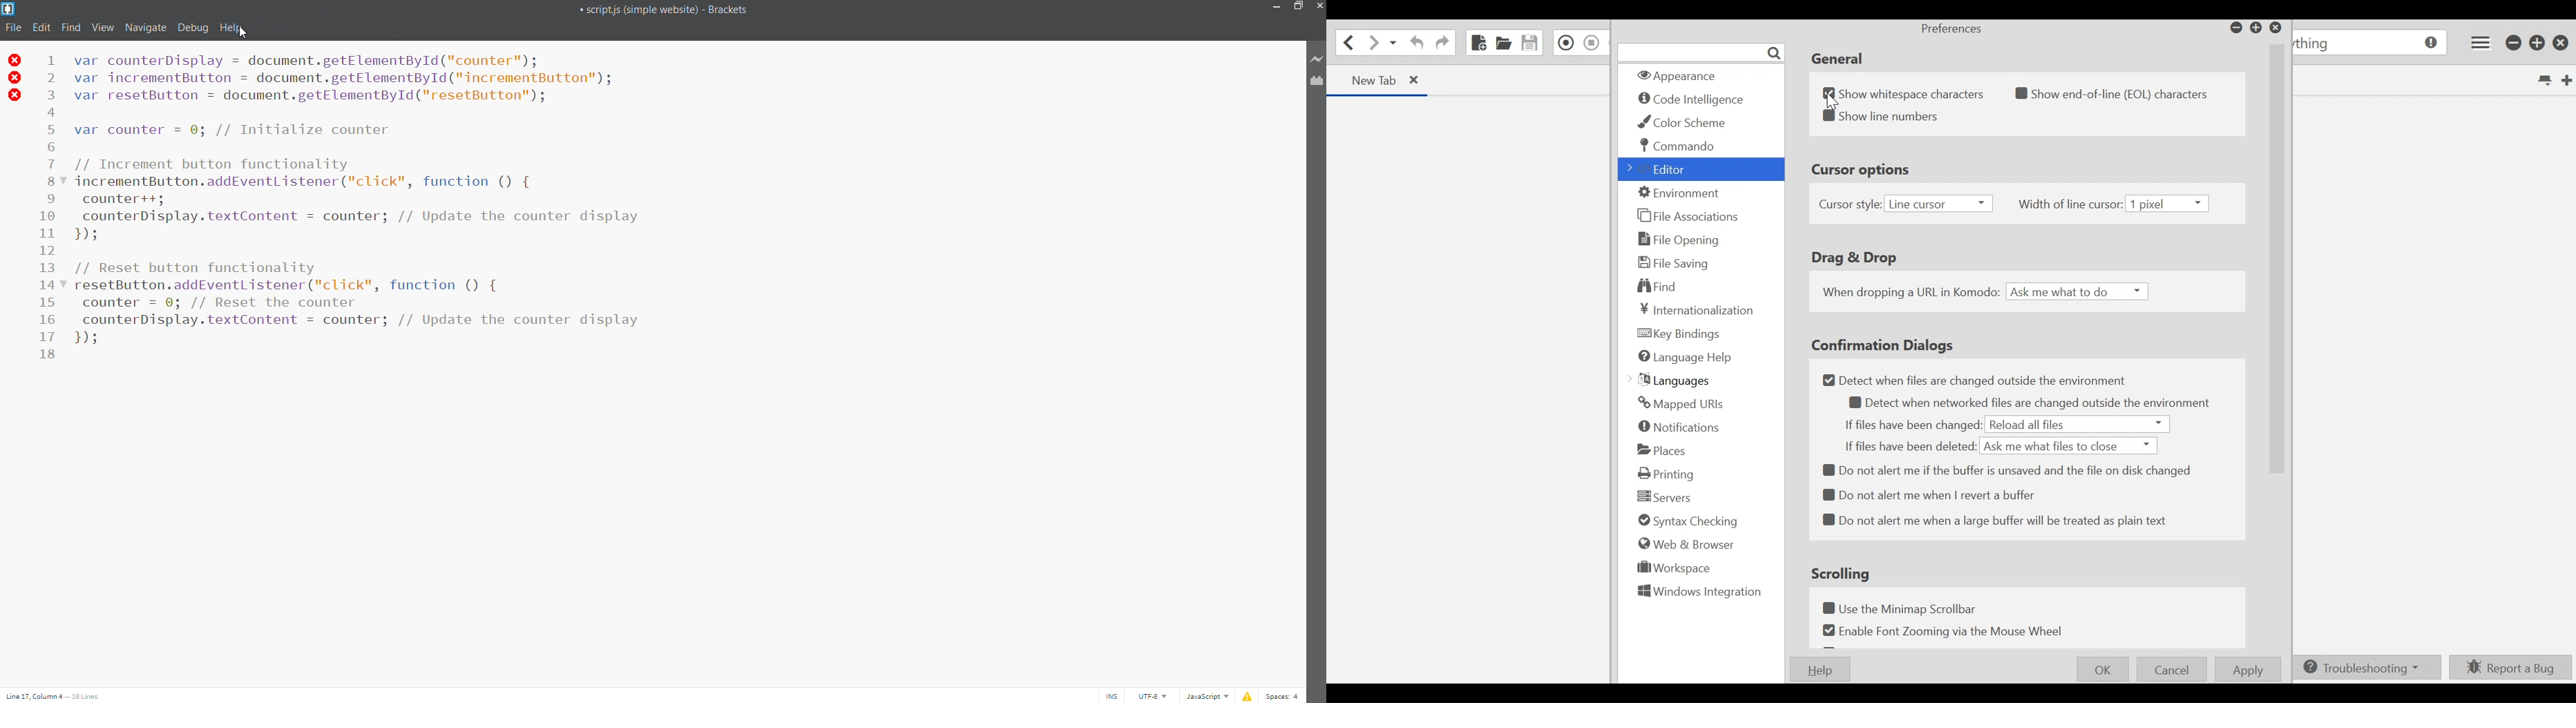  What do you see at coordinates (1442, 44) in the screenshot?
I see `Redo last Action` at bounding box center [1442, 44].